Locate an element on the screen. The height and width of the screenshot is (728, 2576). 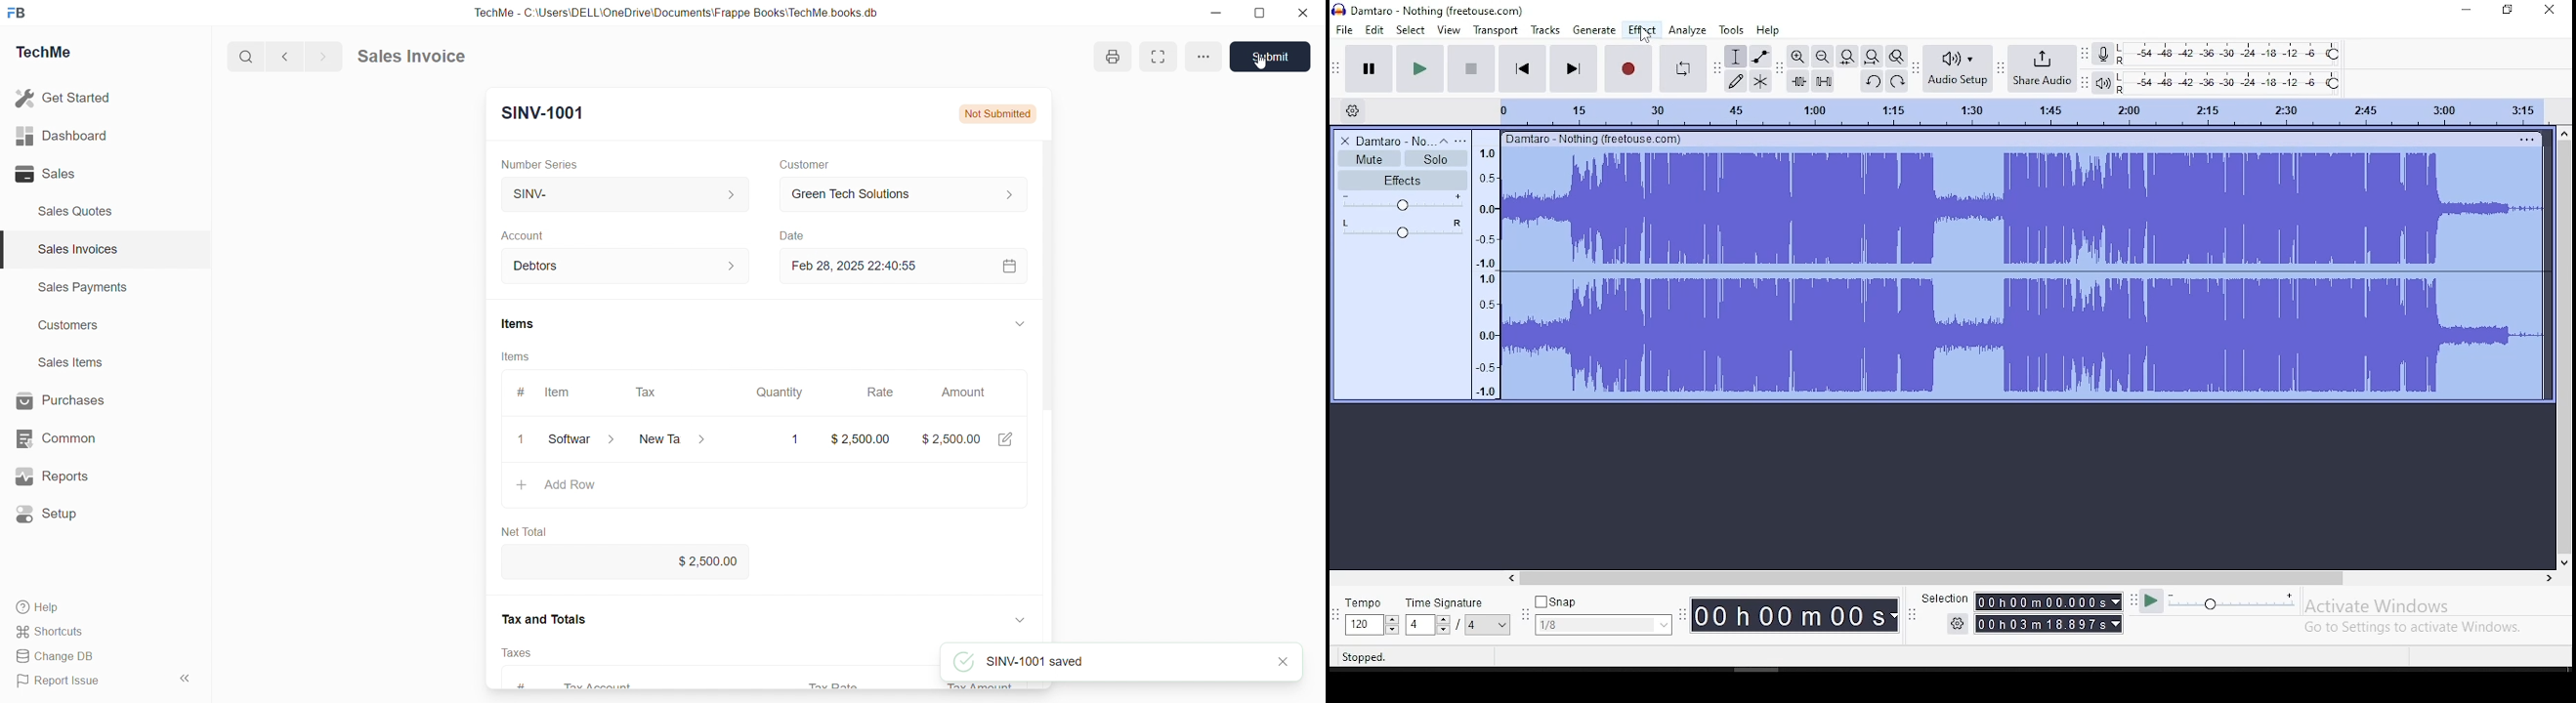
 is located at coordinates (2000, 68).